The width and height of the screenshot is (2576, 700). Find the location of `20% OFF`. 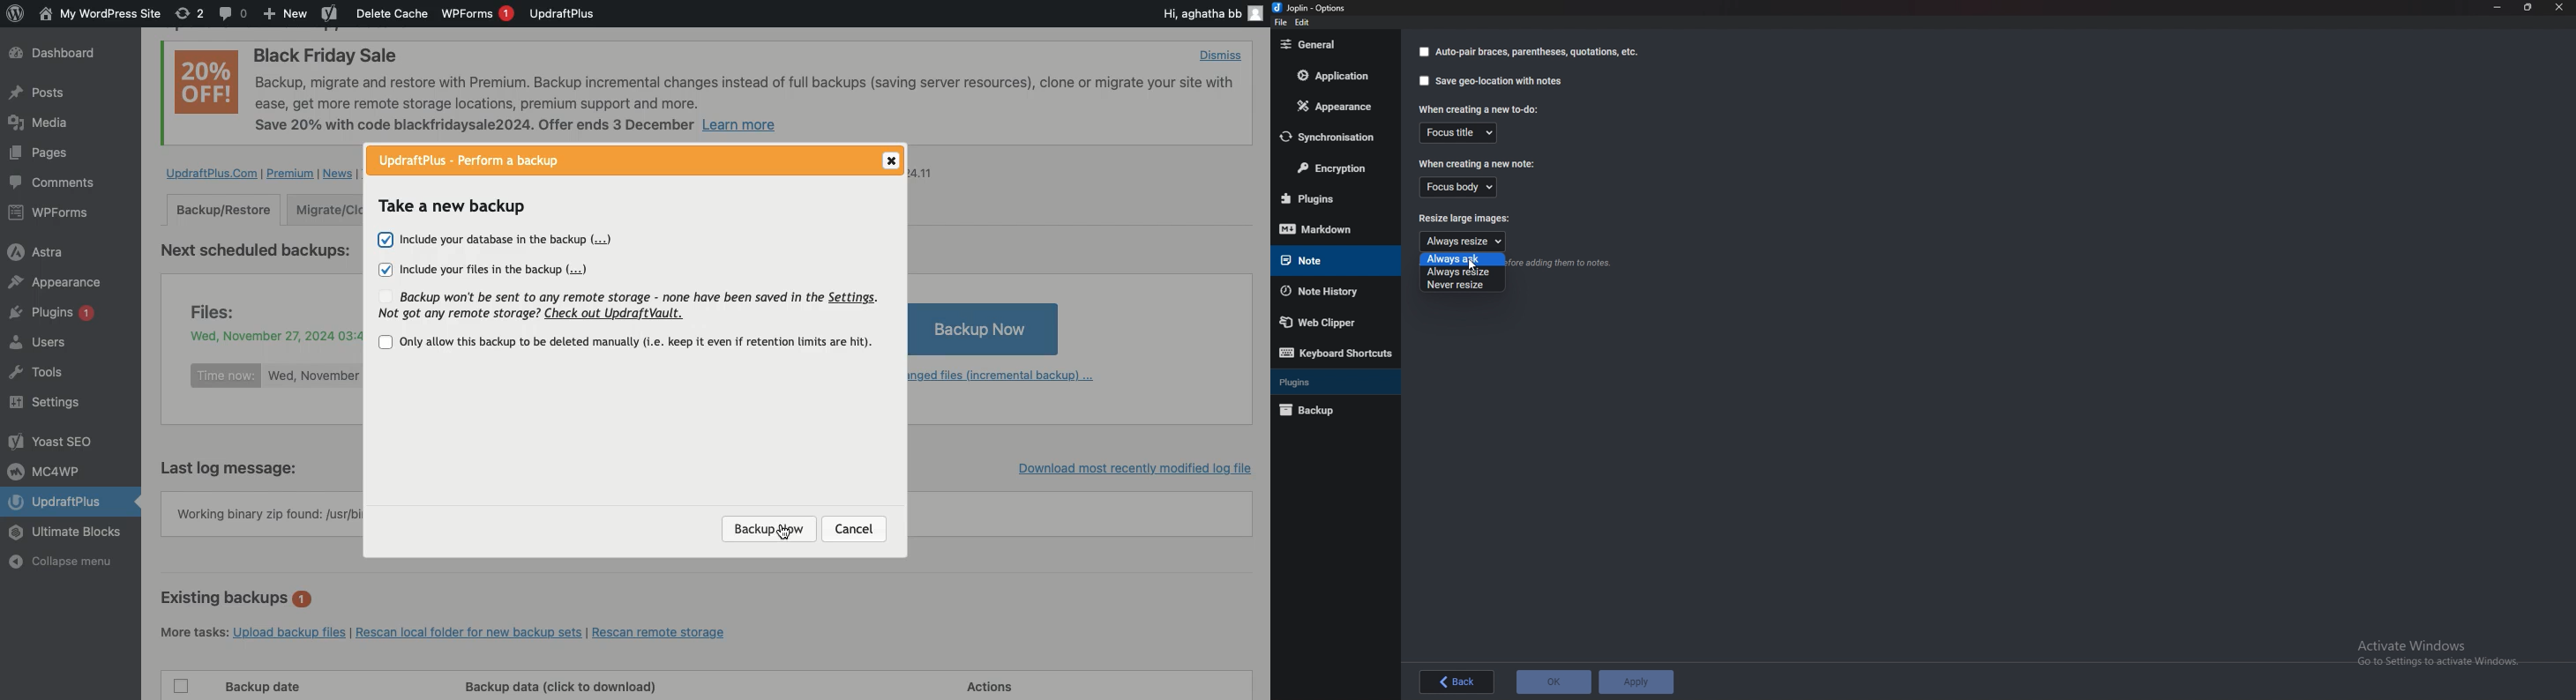

20% OFF is located at coordinates (207, 83).